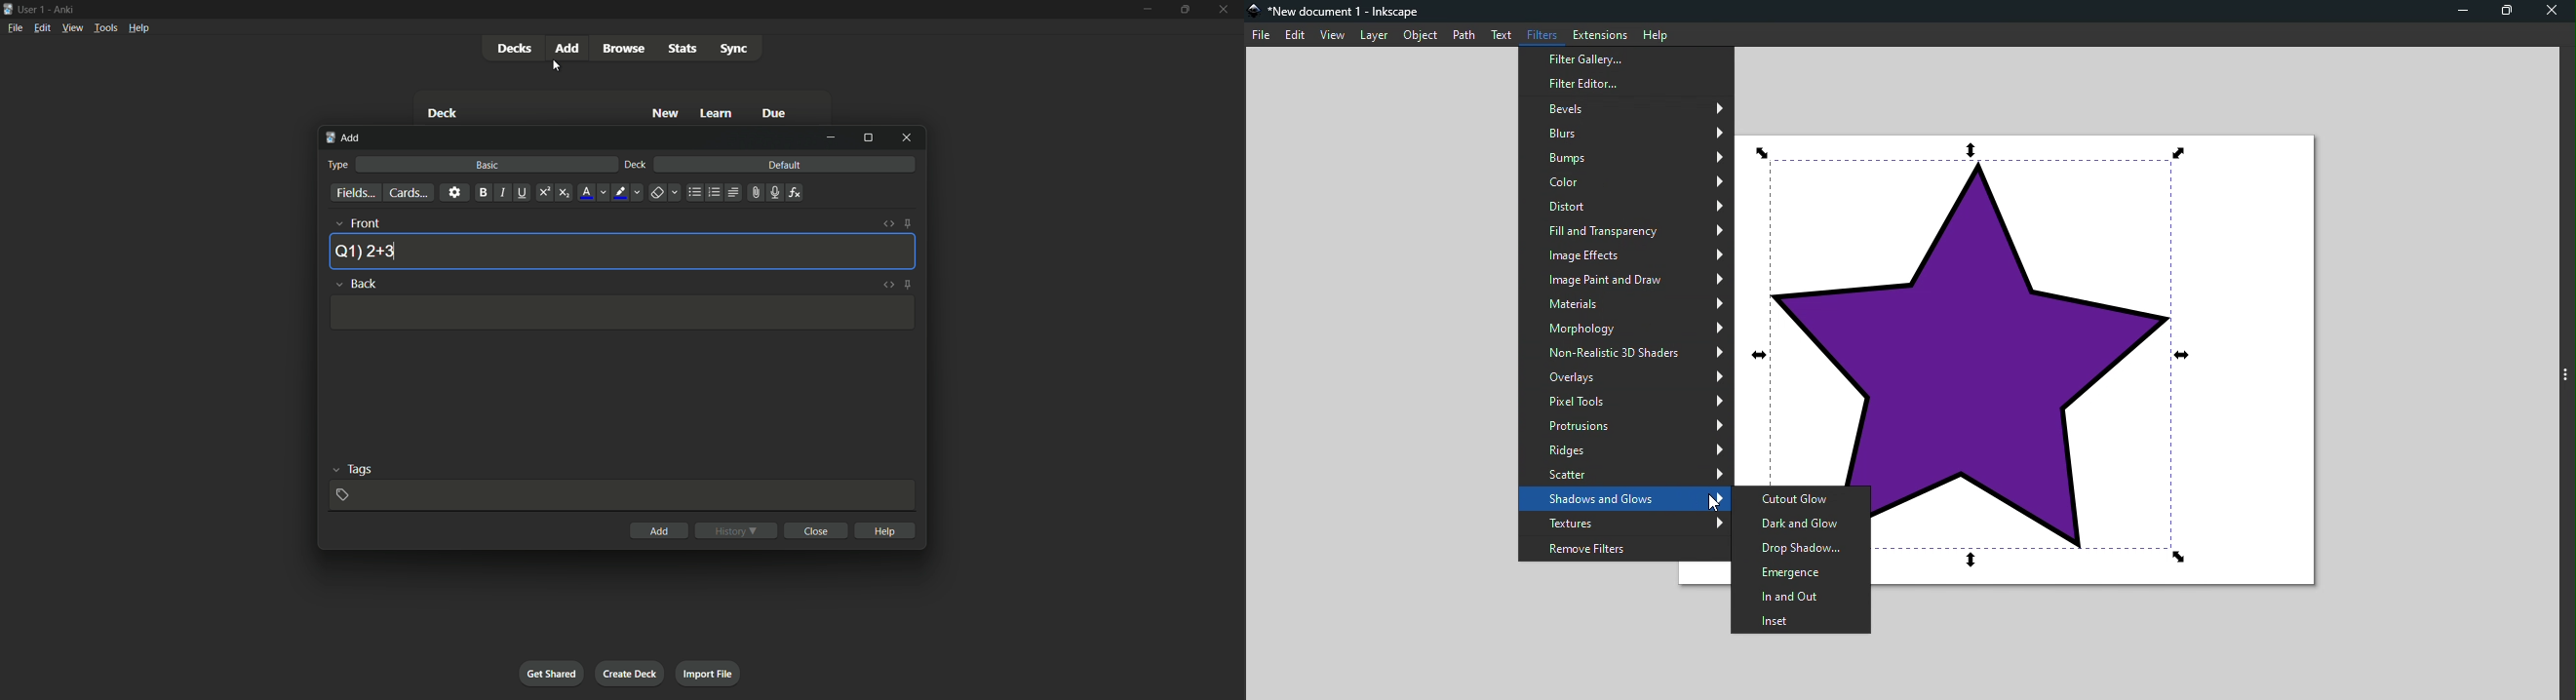 Image resolution: width=2576 pixels, height=700 pixels. What do you see at coordinates (356, 194) in the screenshot?
I see `fields` at bounding box center [356, 194].